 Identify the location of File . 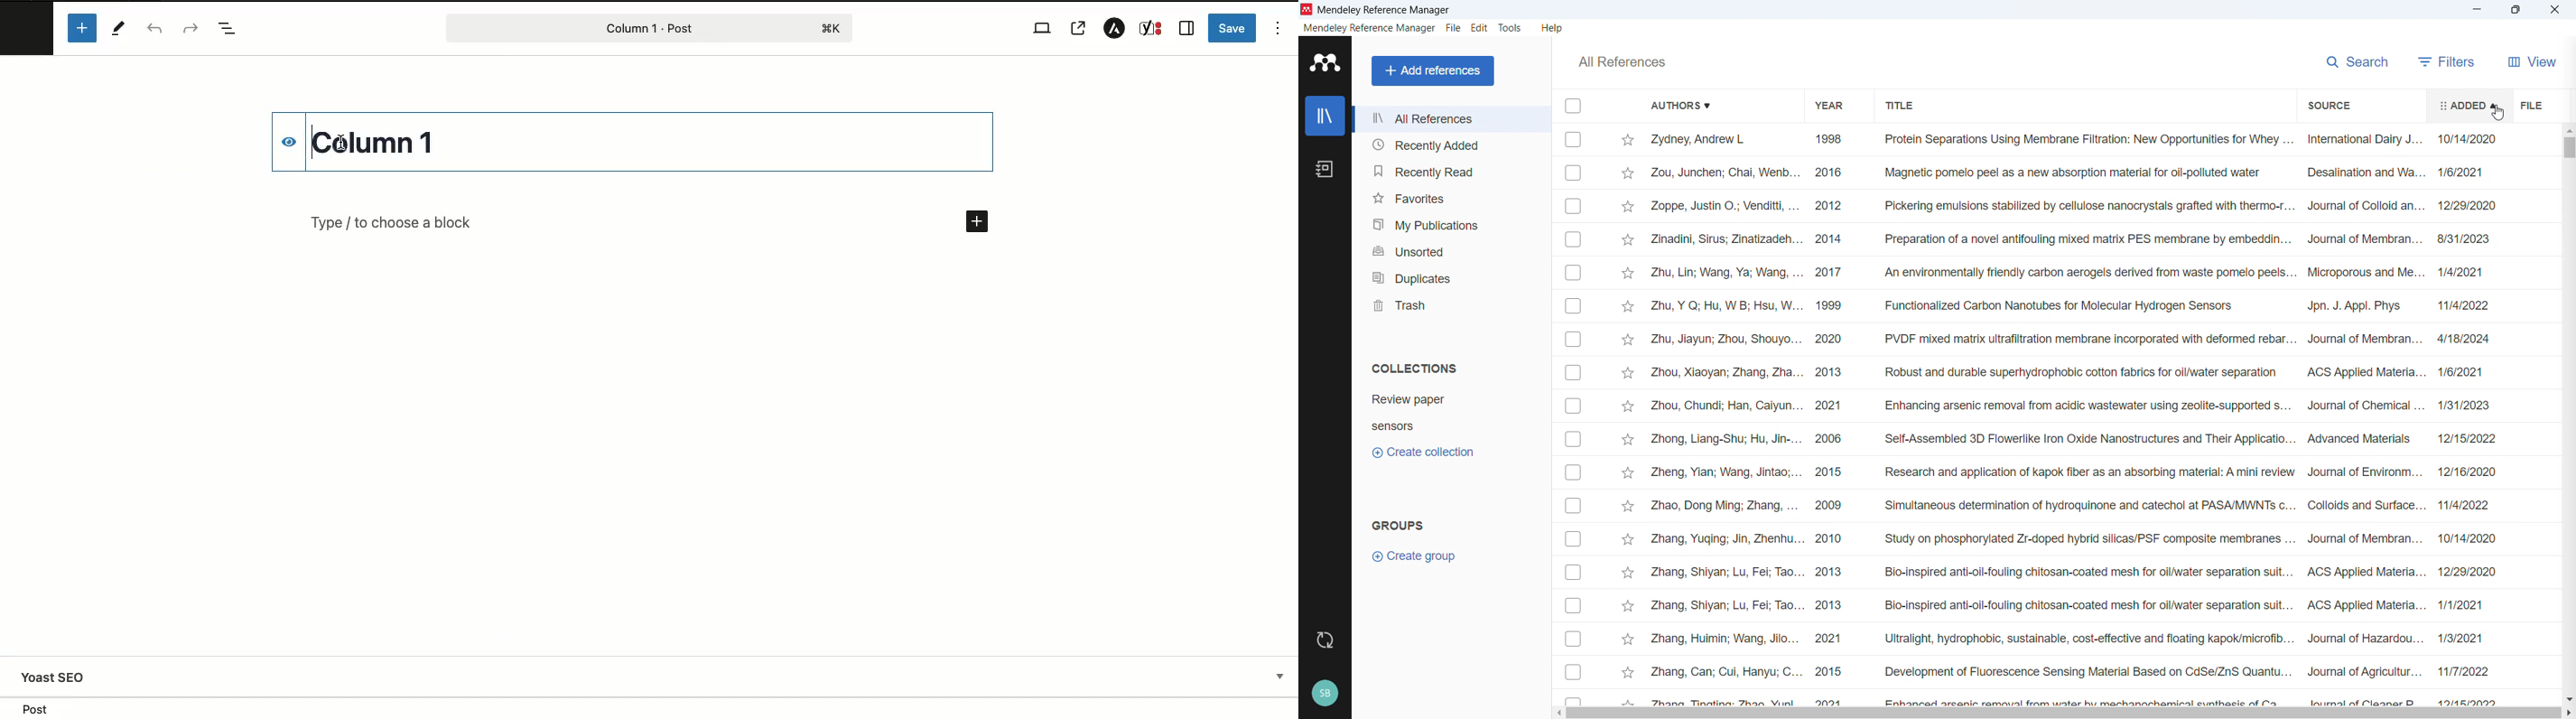
(2534, 104).